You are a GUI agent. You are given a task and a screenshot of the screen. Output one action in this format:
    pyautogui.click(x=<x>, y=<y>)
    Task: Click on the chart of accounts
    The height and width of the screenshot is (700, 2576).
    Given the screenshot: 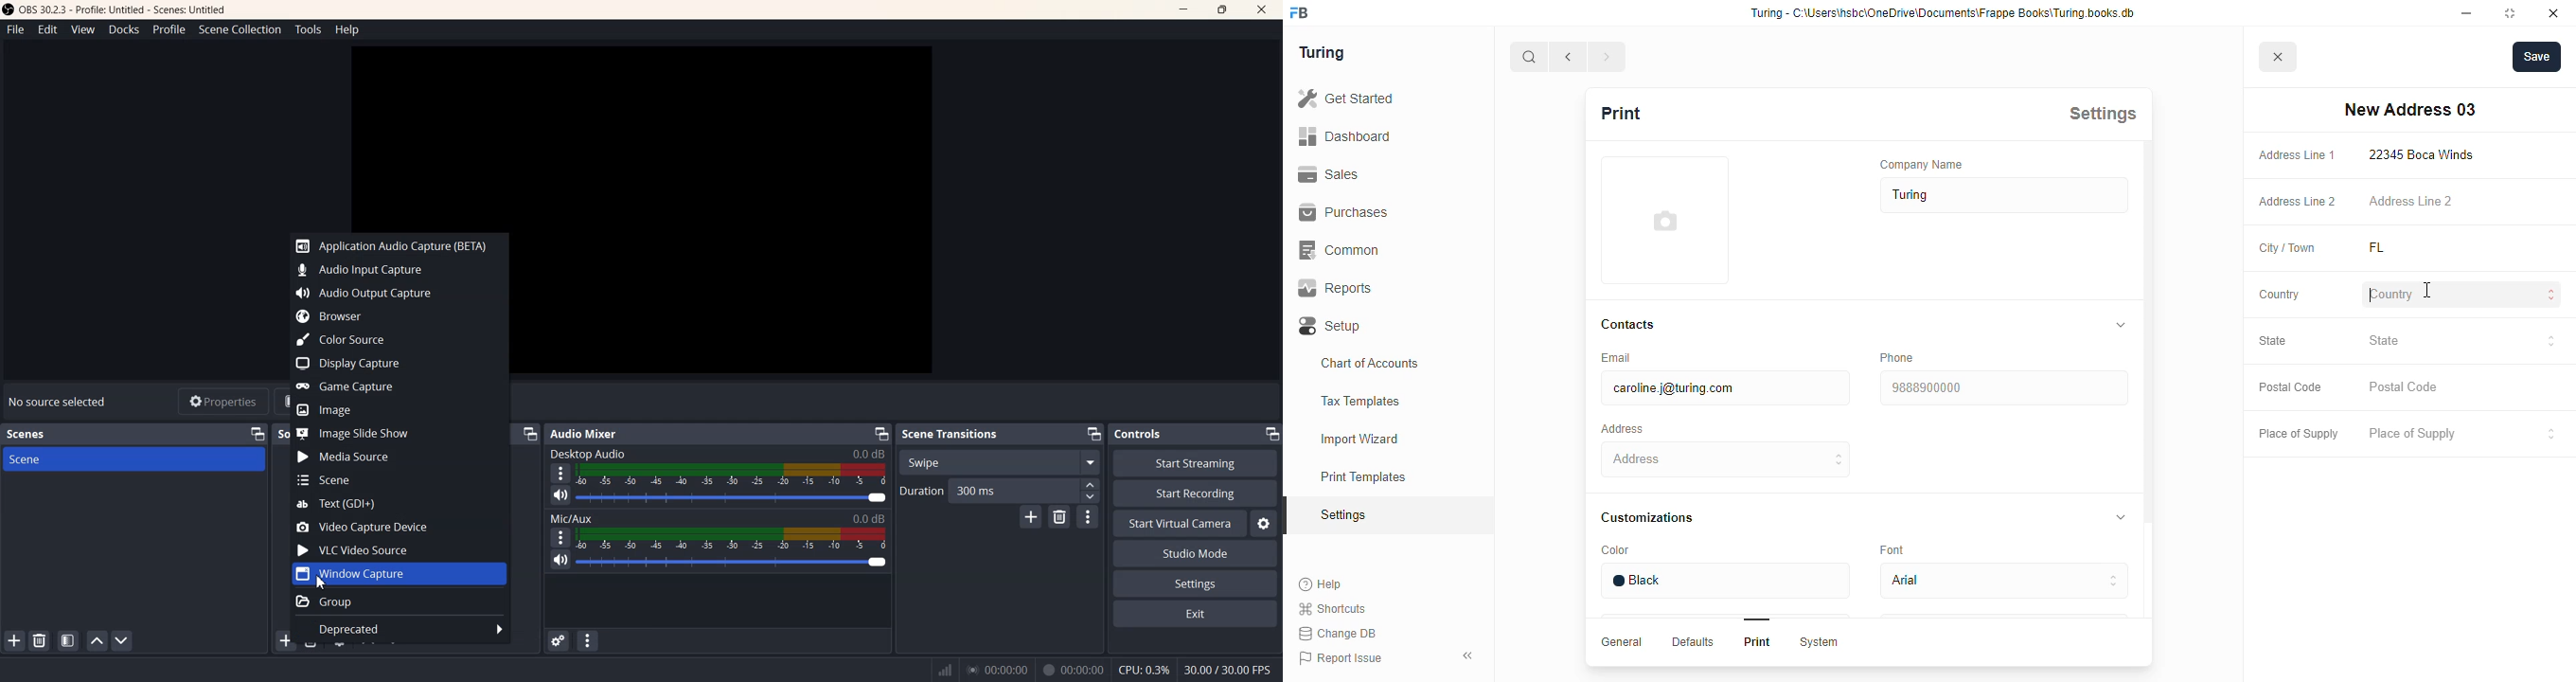 What is the action you would take?
    pyautogui.click(x=1370, y=363)
    